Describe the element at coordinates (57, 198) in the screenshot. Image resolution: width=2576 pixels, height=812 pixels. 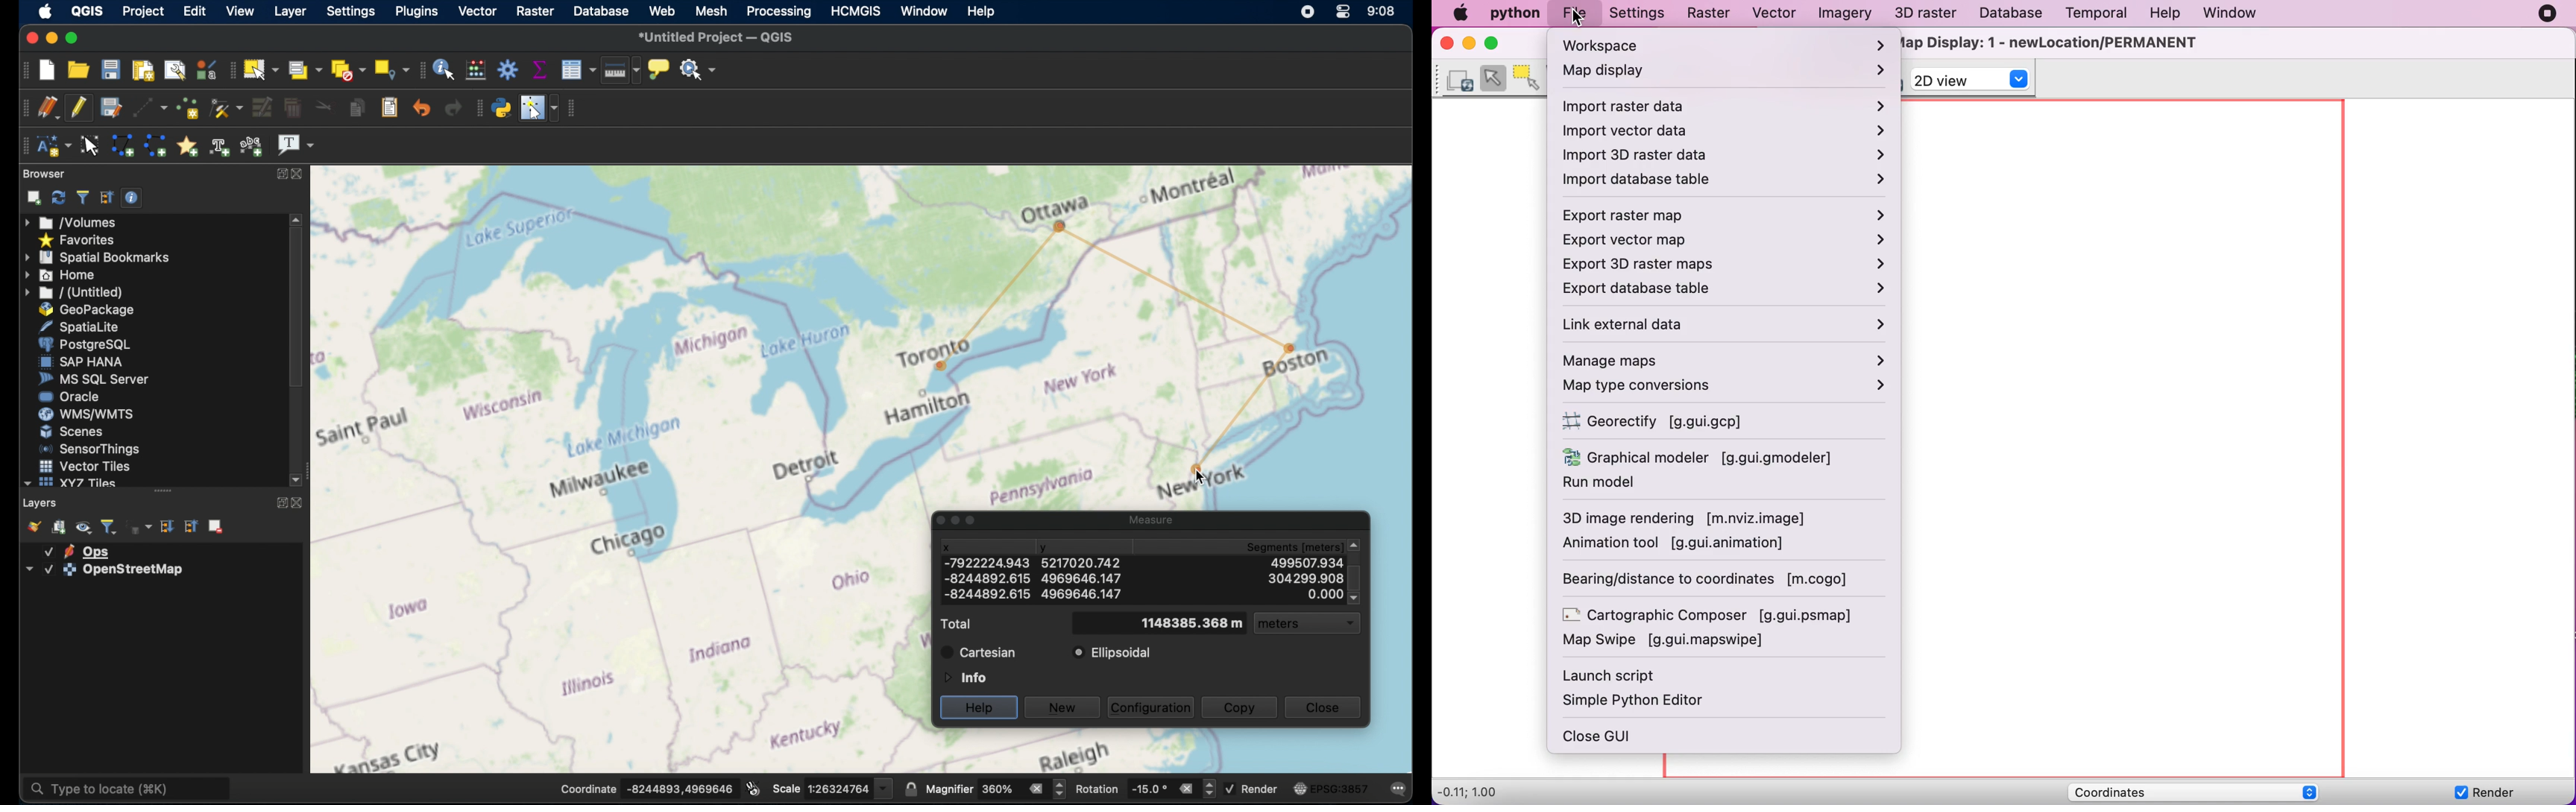
I see `refresh` at that location.